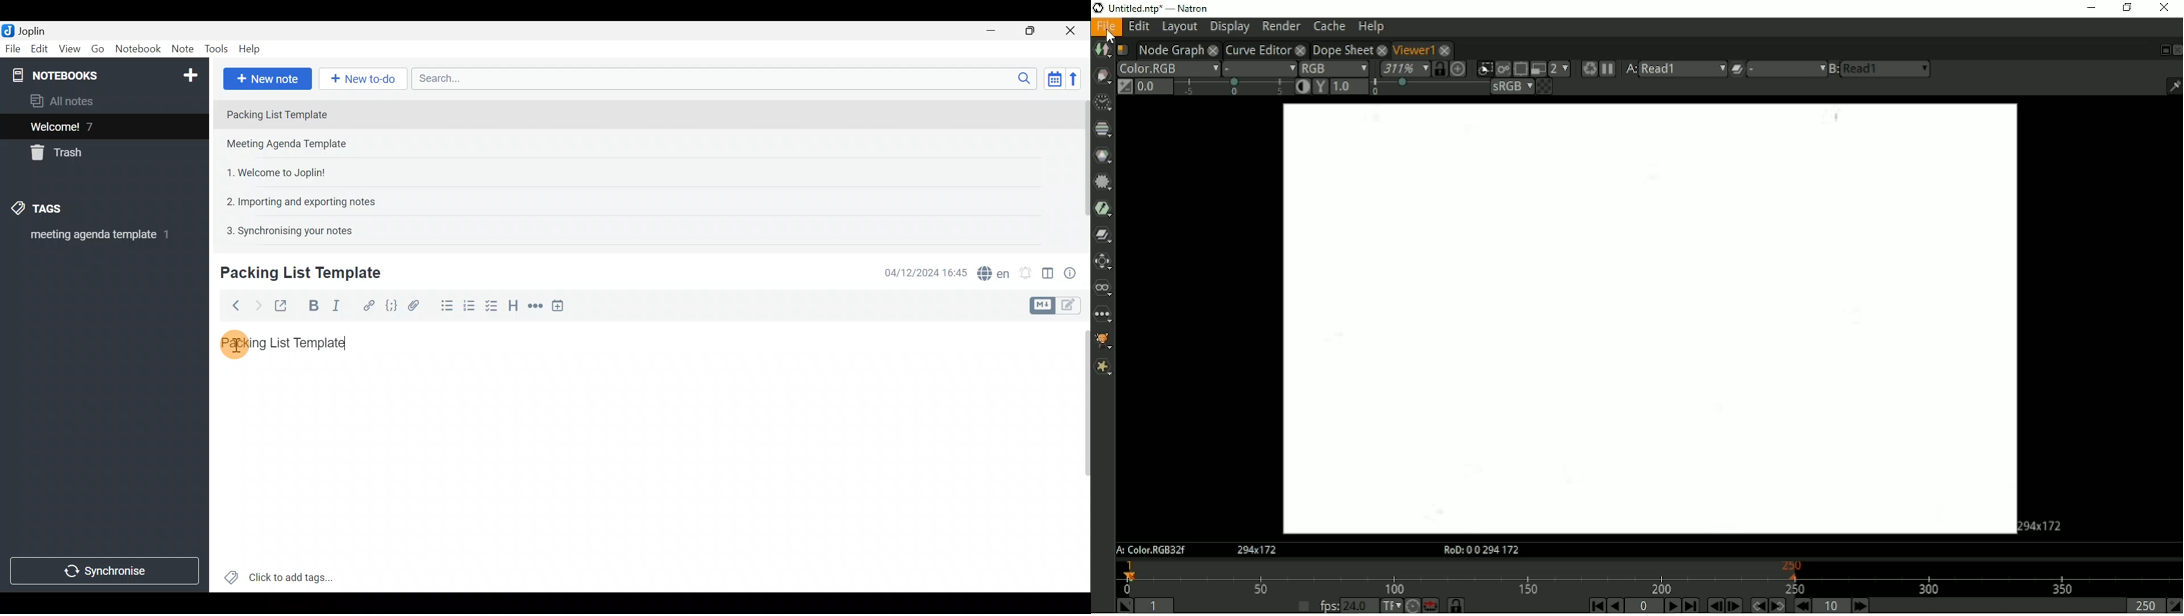  What do you see at coordinates (991, 271) in the screenshot?
I see `Spell checker` at bounding box center [991, 271].